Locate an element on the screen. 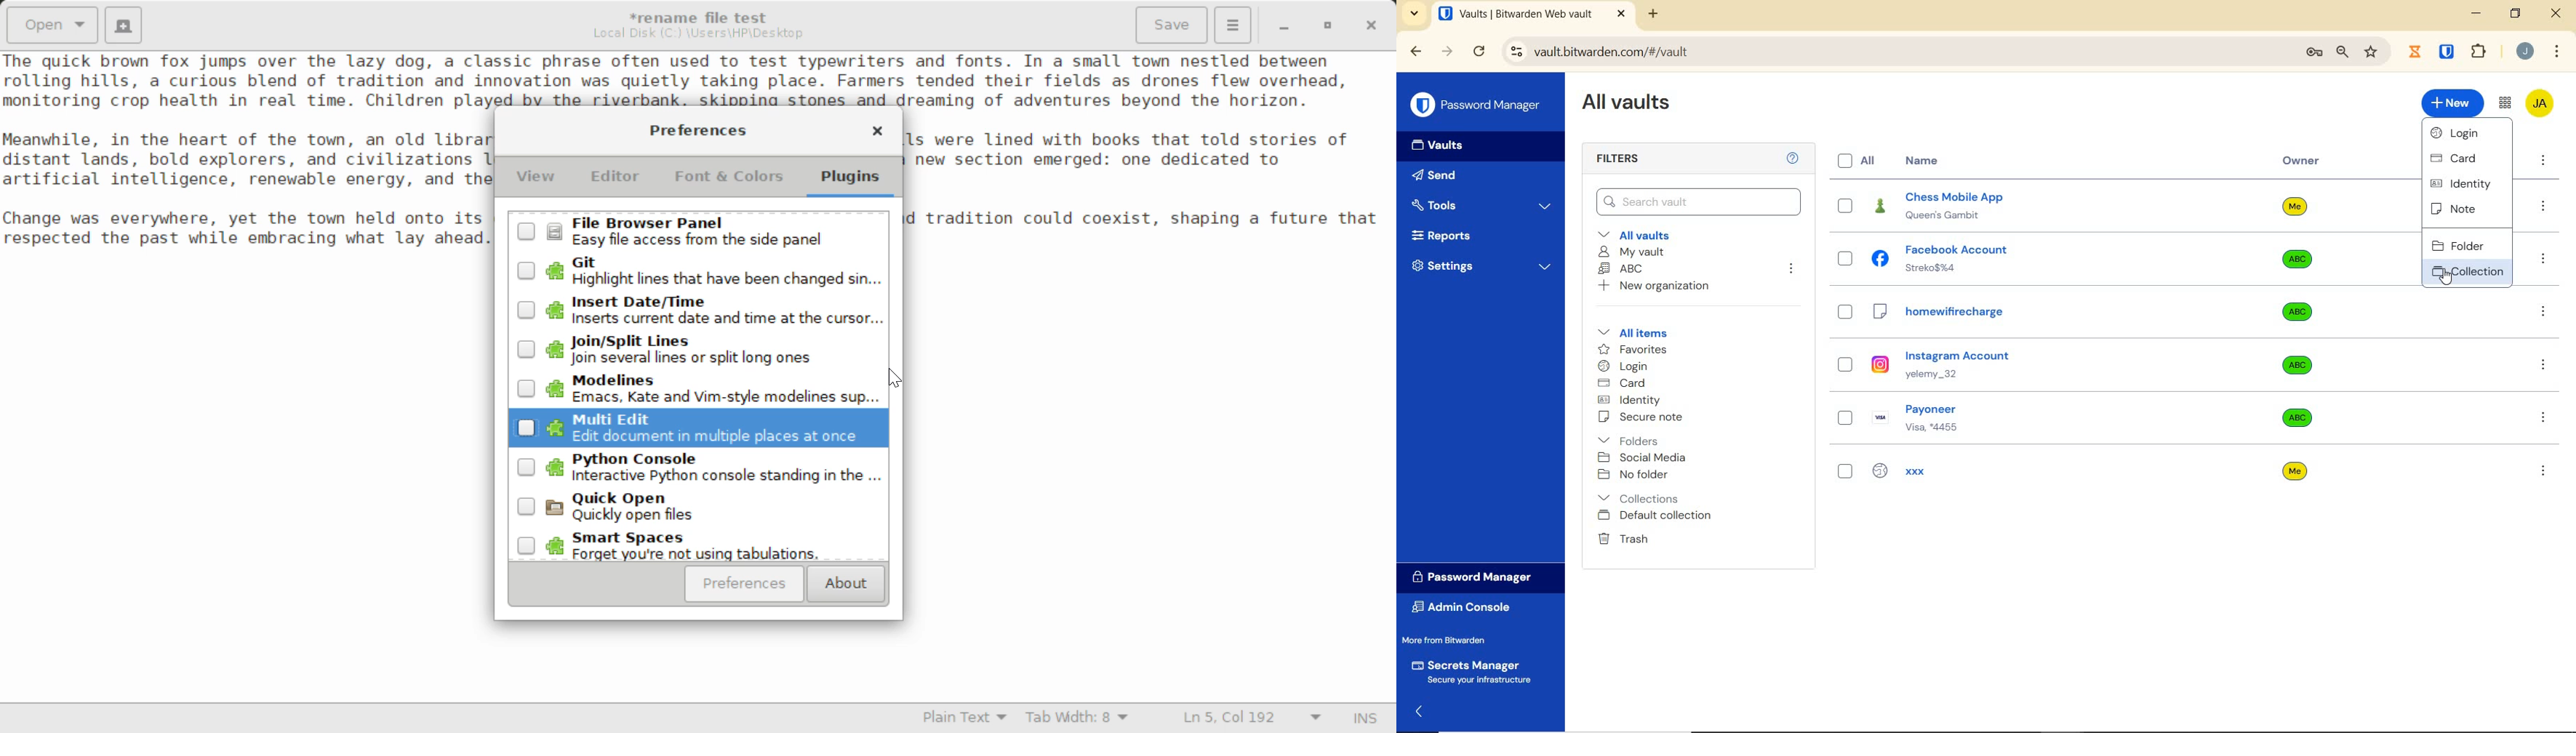 This screenshot has width=2576, height=756. search tabs is located at coordinates (1414, 13).